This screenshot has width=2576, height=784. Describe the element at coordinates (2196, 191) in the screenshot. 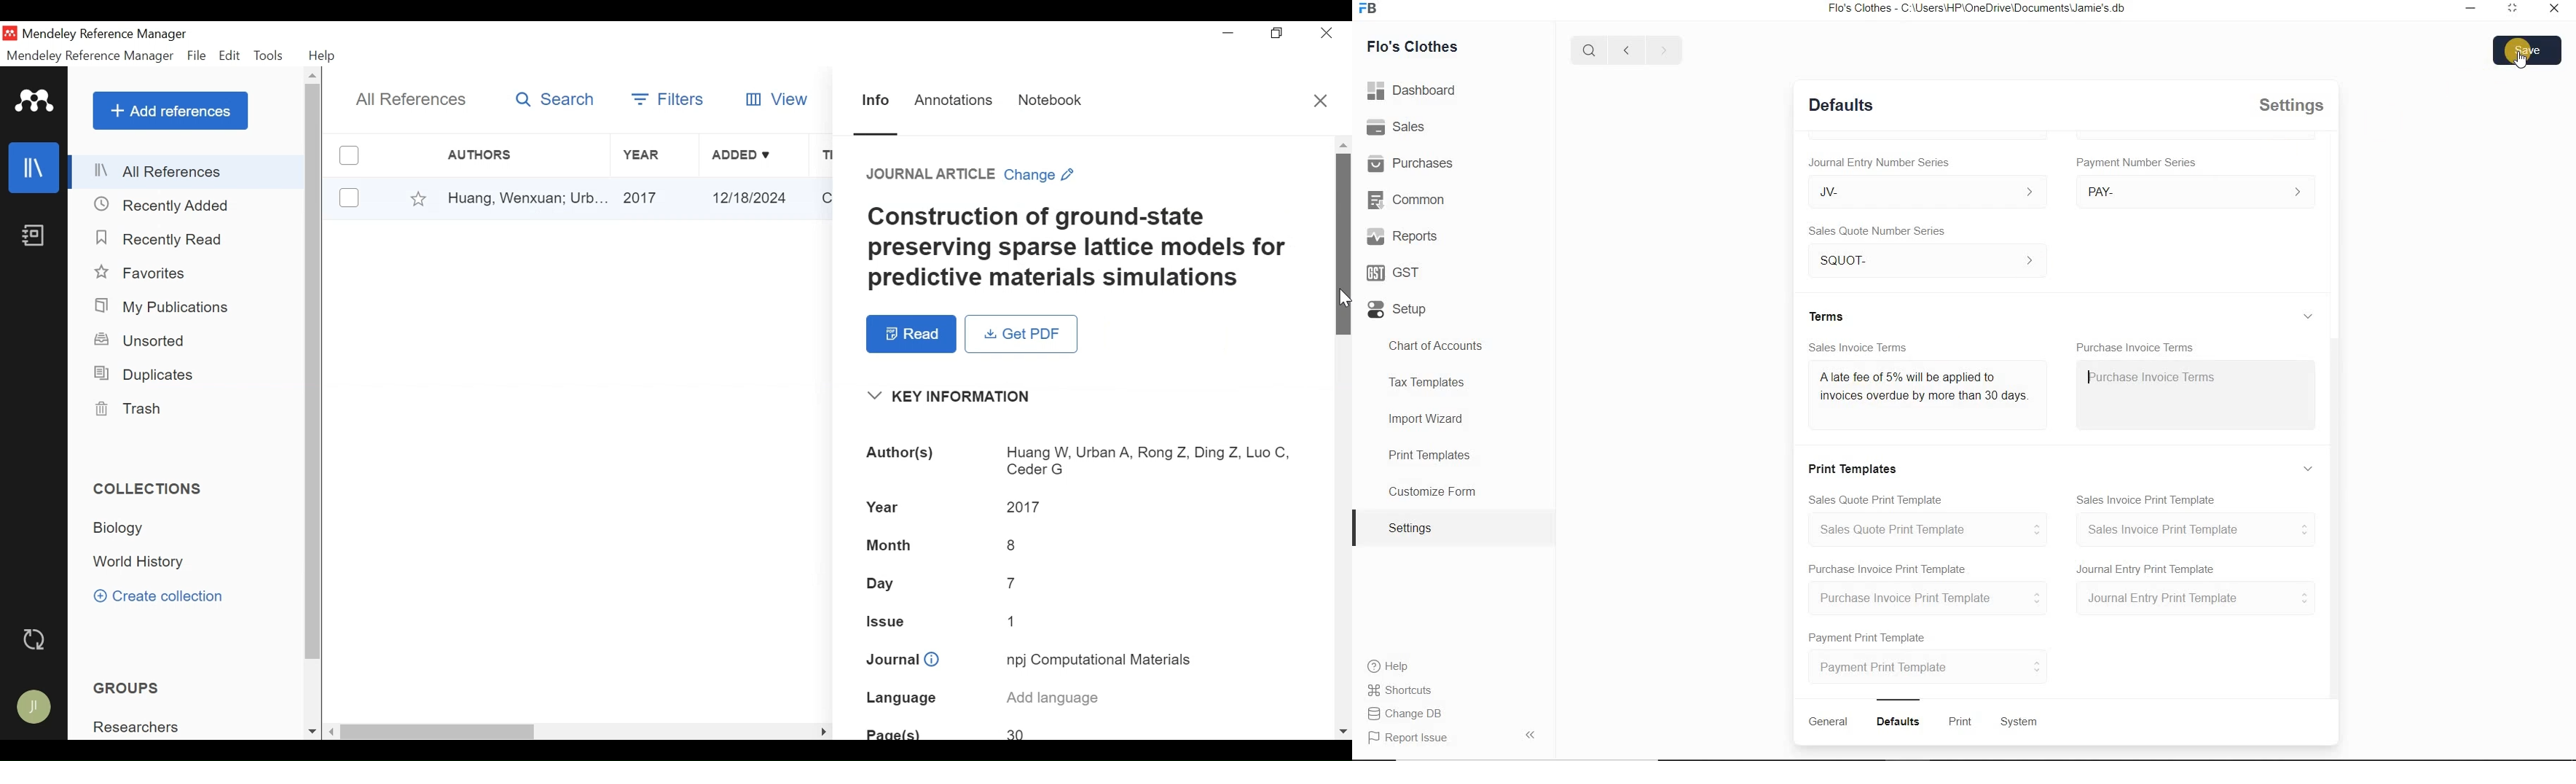

I see `PAY` at that location.